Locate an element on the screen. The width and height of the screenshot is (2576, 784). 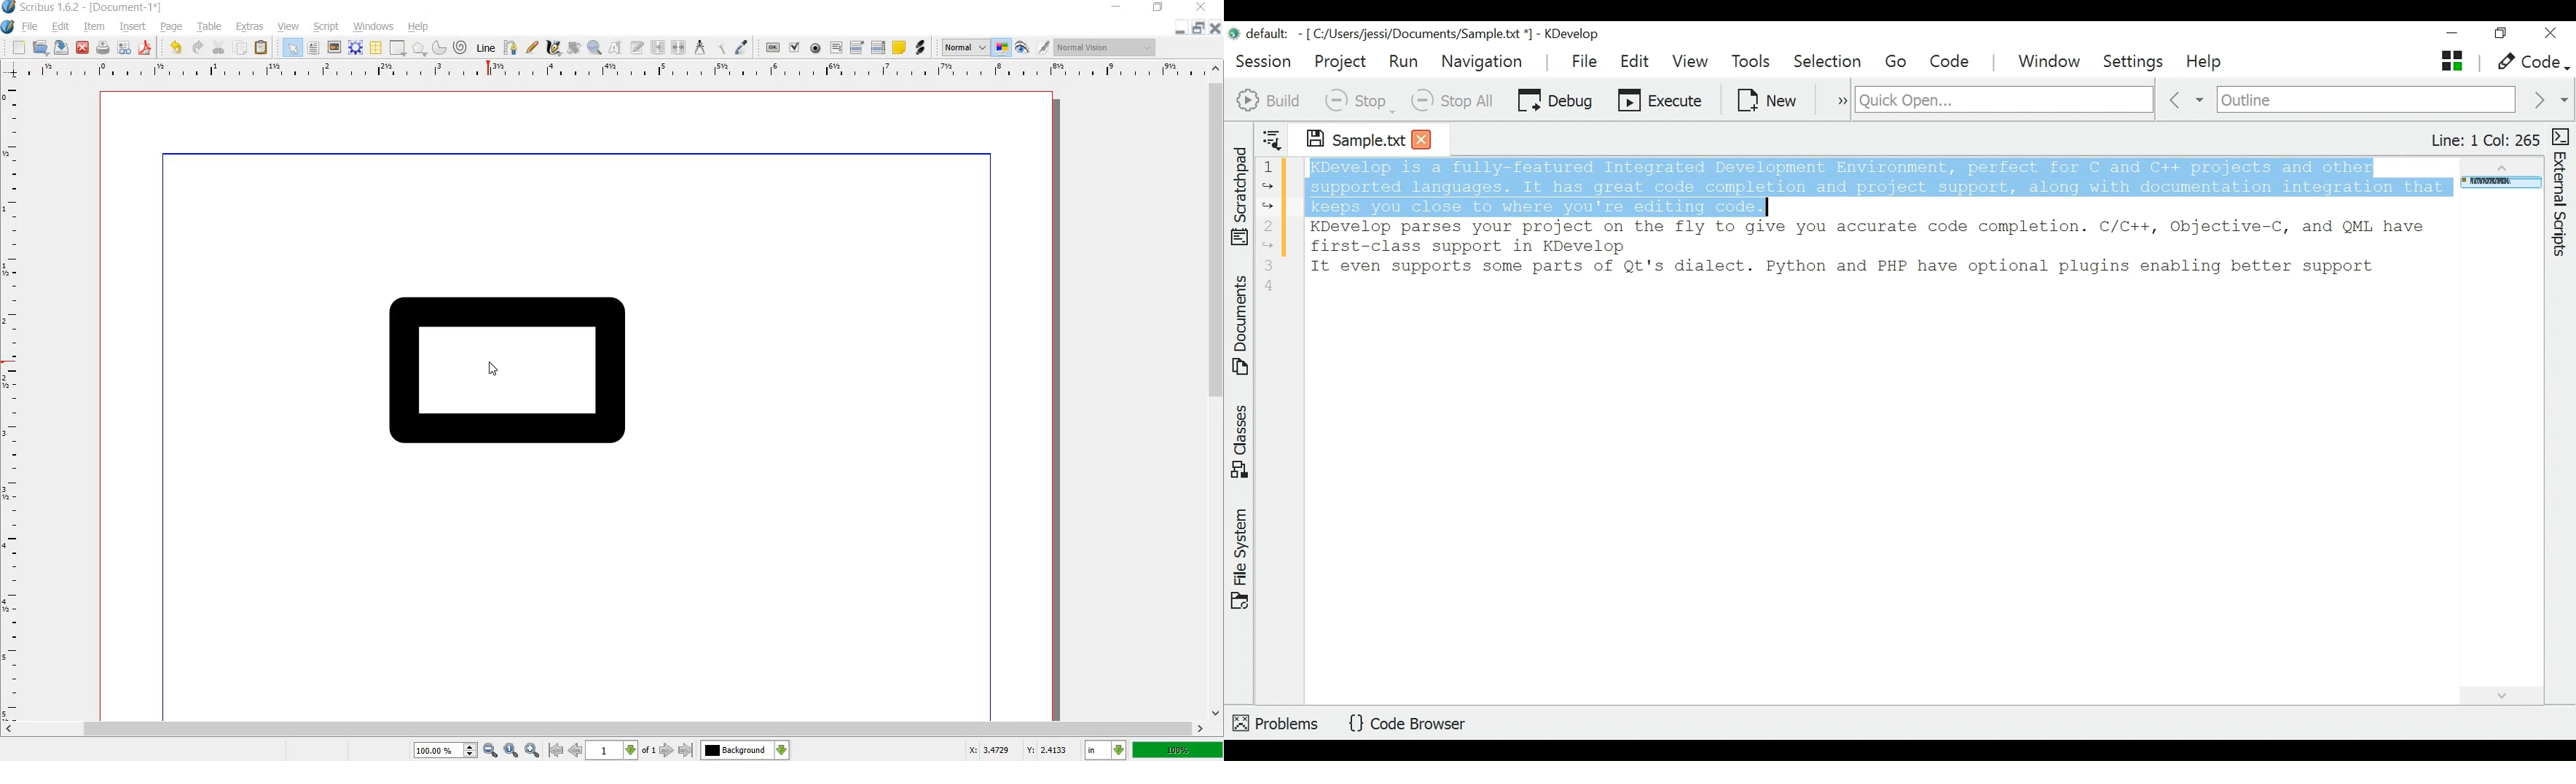
script is located at coordinates (325, 26).